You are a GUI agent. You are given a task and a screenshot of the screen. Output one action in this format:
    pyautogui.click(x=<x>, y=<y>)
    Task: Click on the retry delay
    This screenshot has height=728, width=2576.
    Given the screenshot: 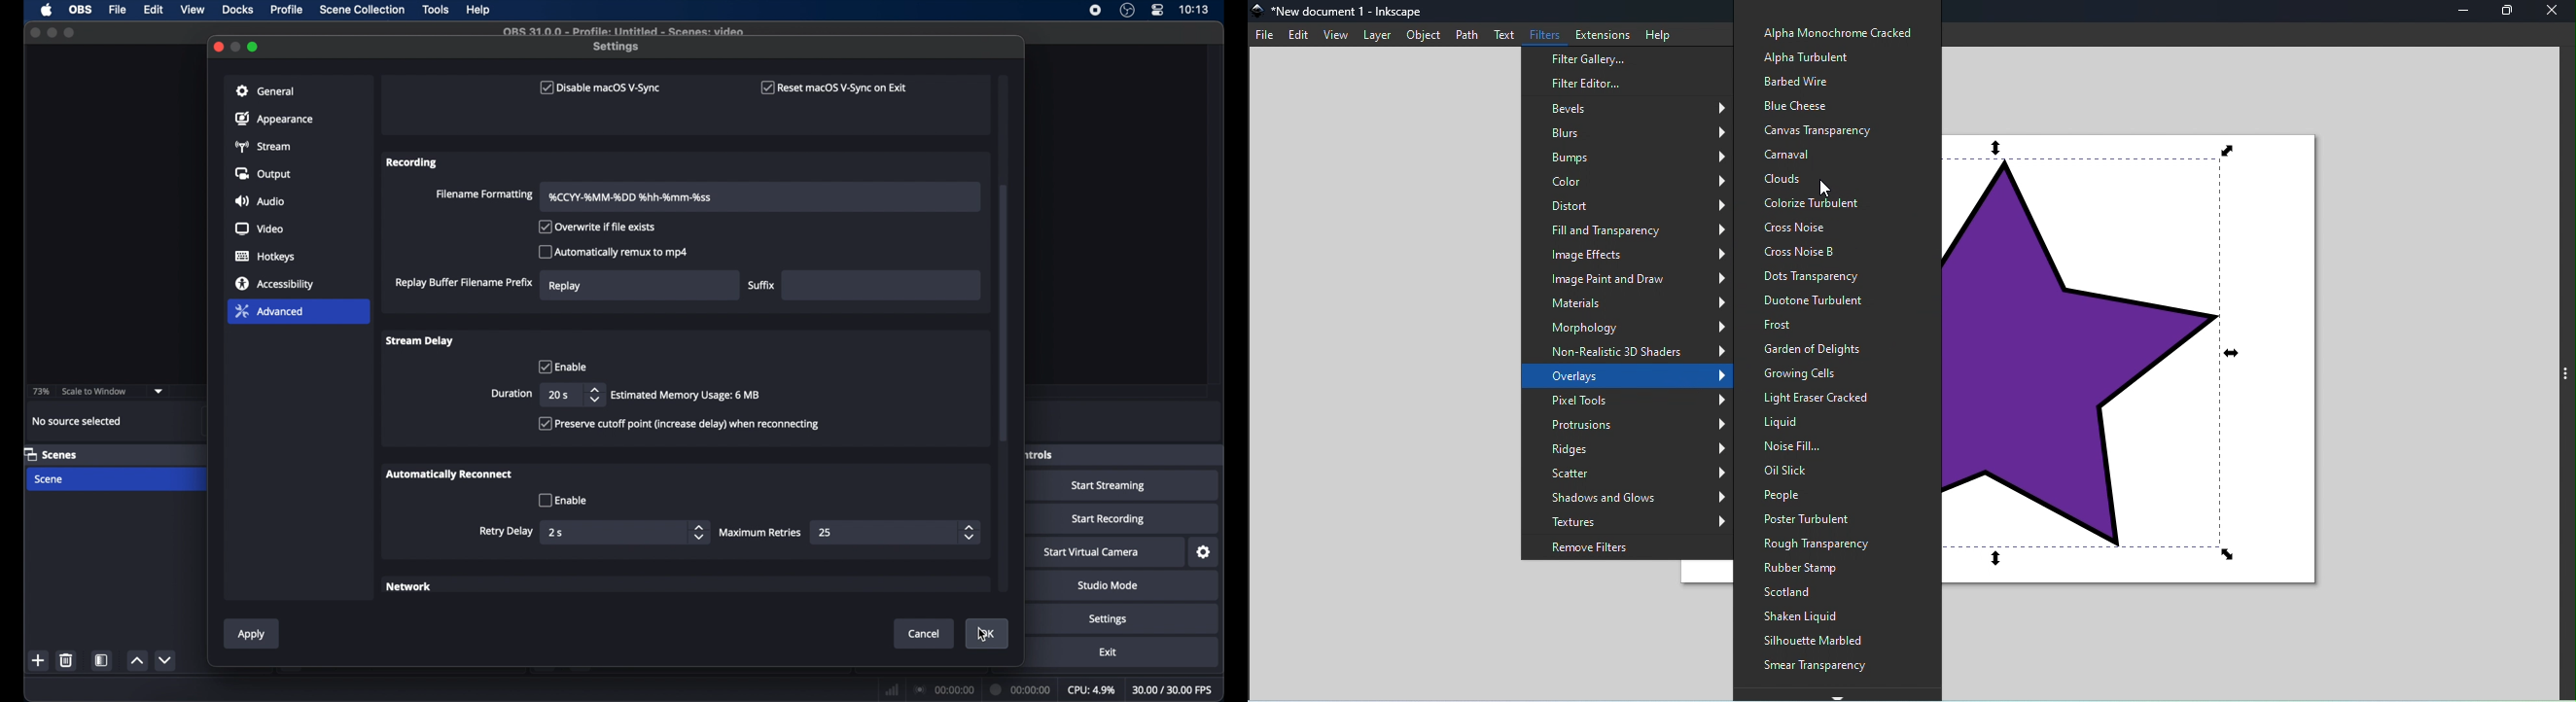 What is the action you would take?
    pyautogui.click(x=506, y=531)
    